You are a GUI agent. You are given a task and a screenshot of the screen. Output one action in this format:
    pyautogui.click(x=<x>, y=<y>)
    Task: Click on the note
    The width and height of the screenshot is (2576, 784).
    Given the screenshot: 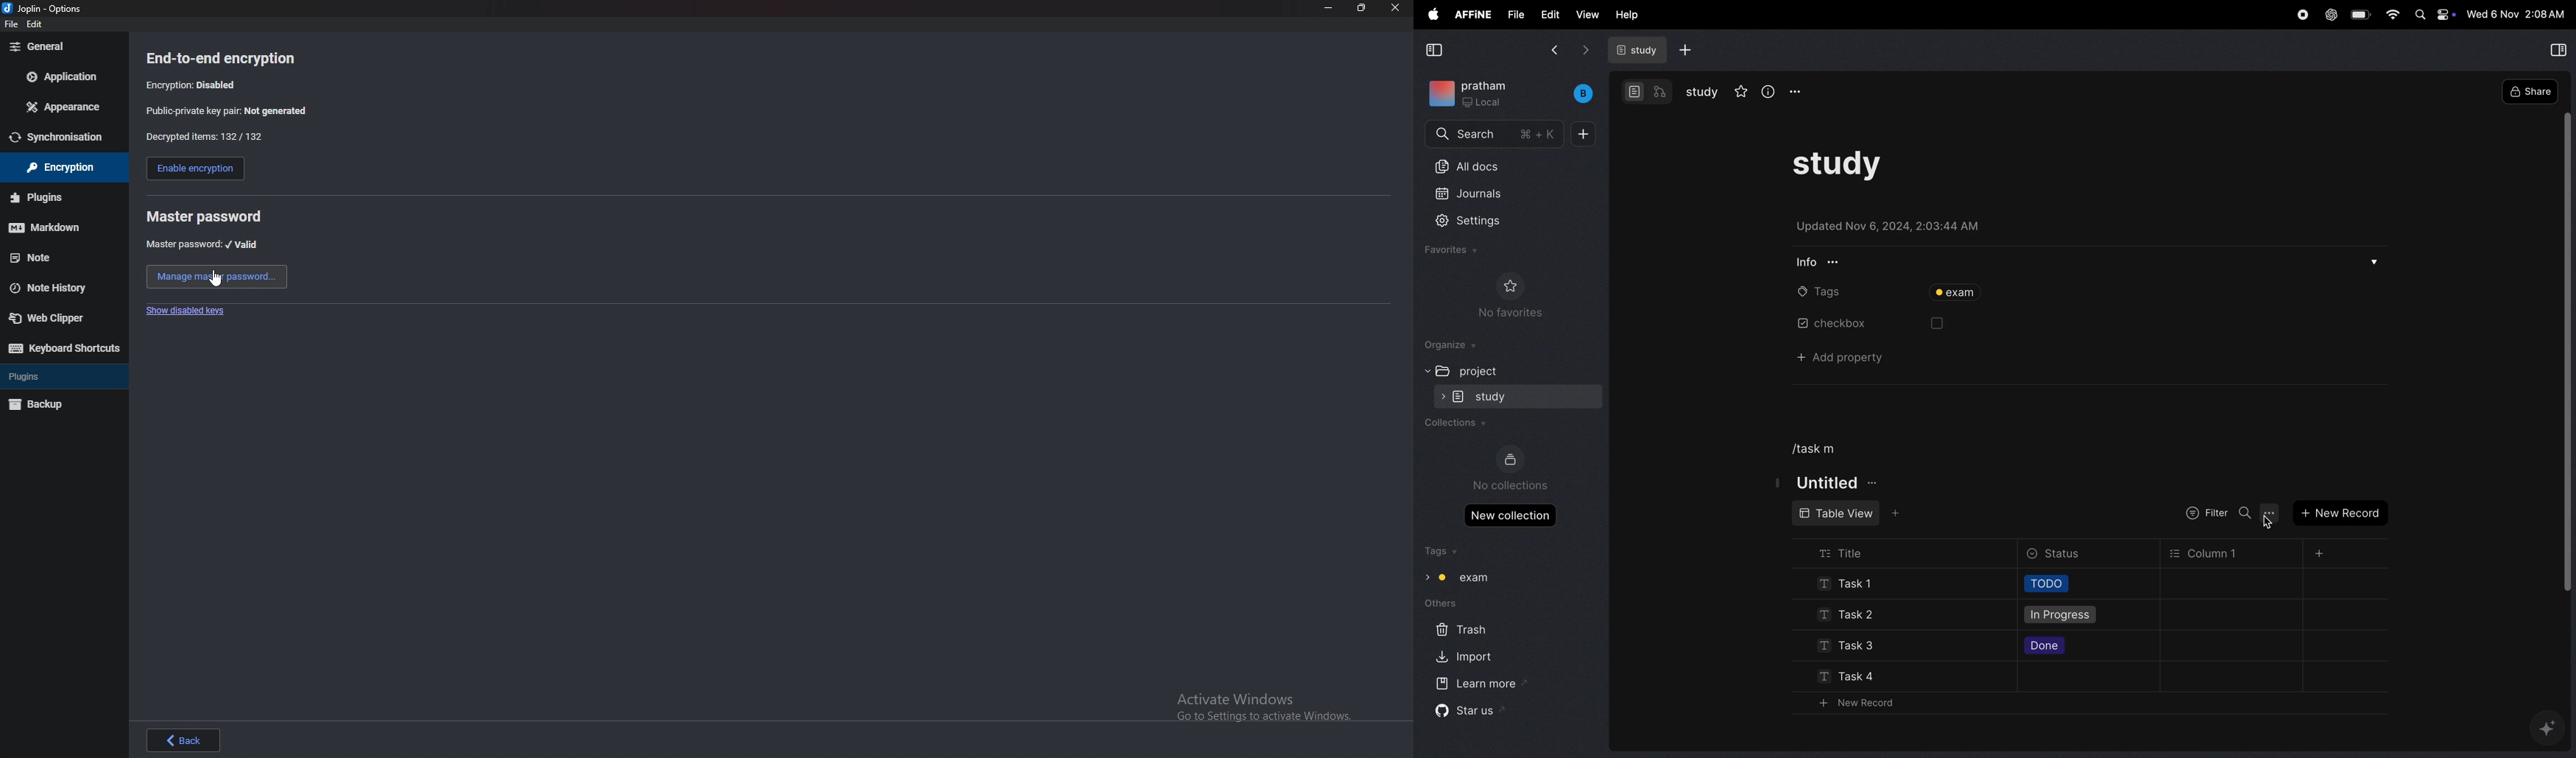 What is the action you would take?
    pyautogui.click(x=59, y=258)
    